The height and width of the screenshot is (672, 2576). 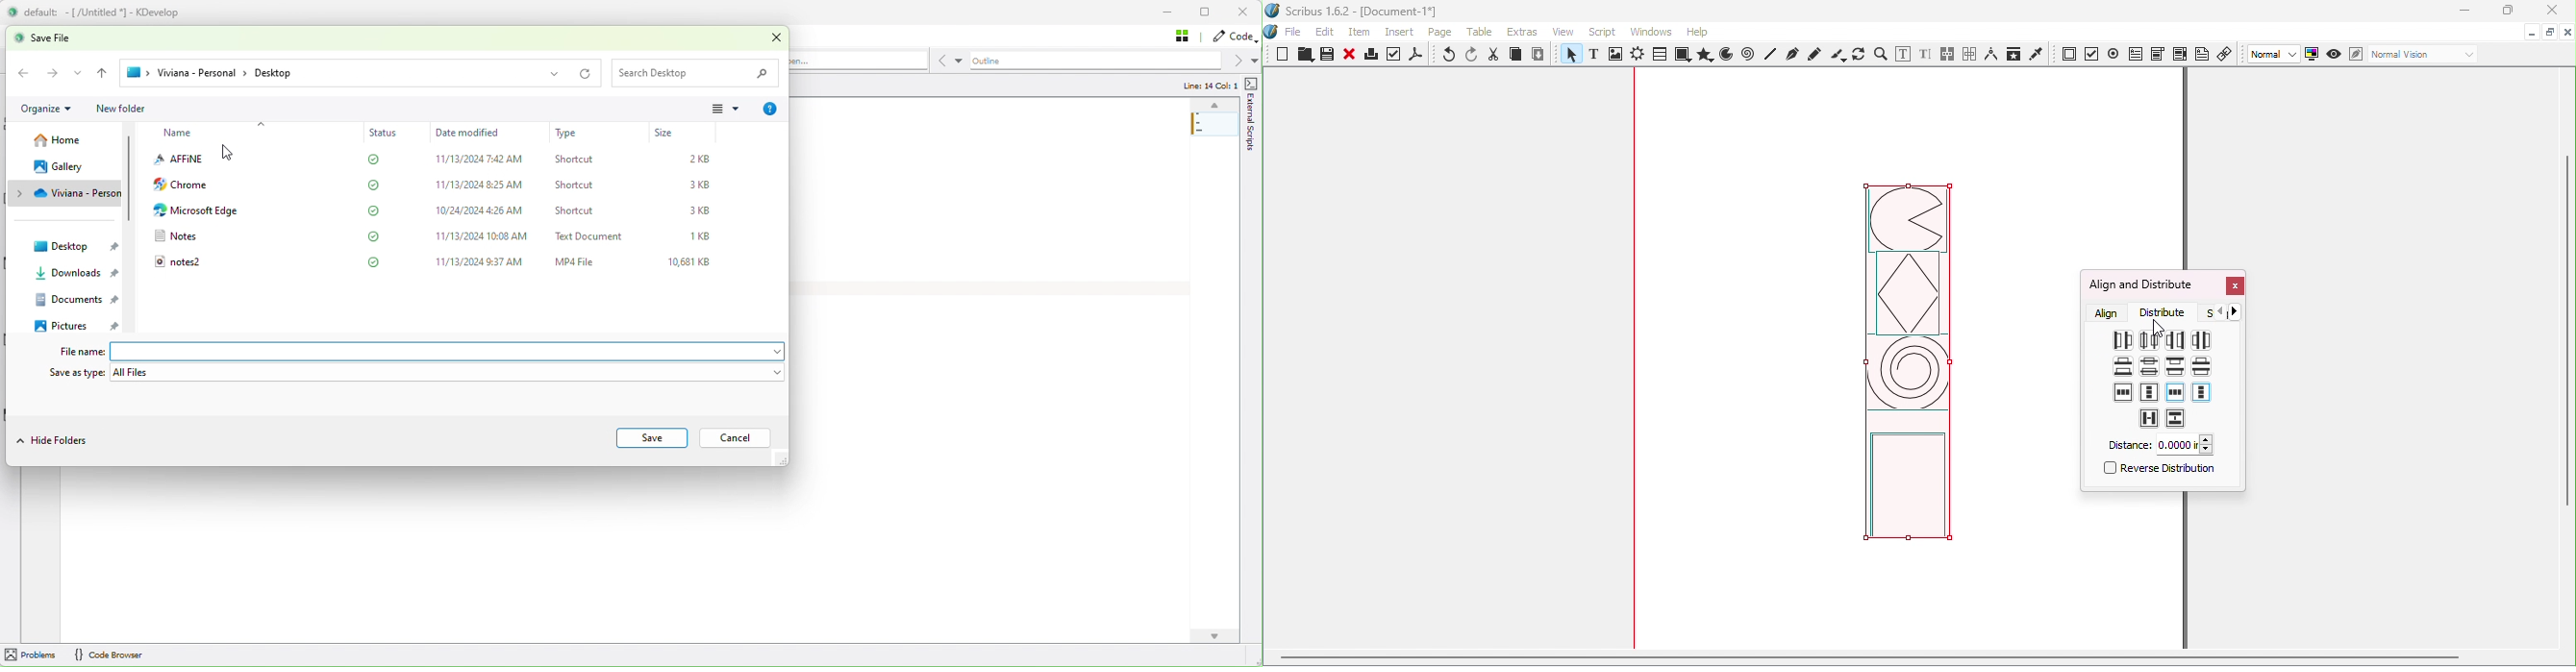 I want to click on PDF radio button, so click(x=2113, y=53).